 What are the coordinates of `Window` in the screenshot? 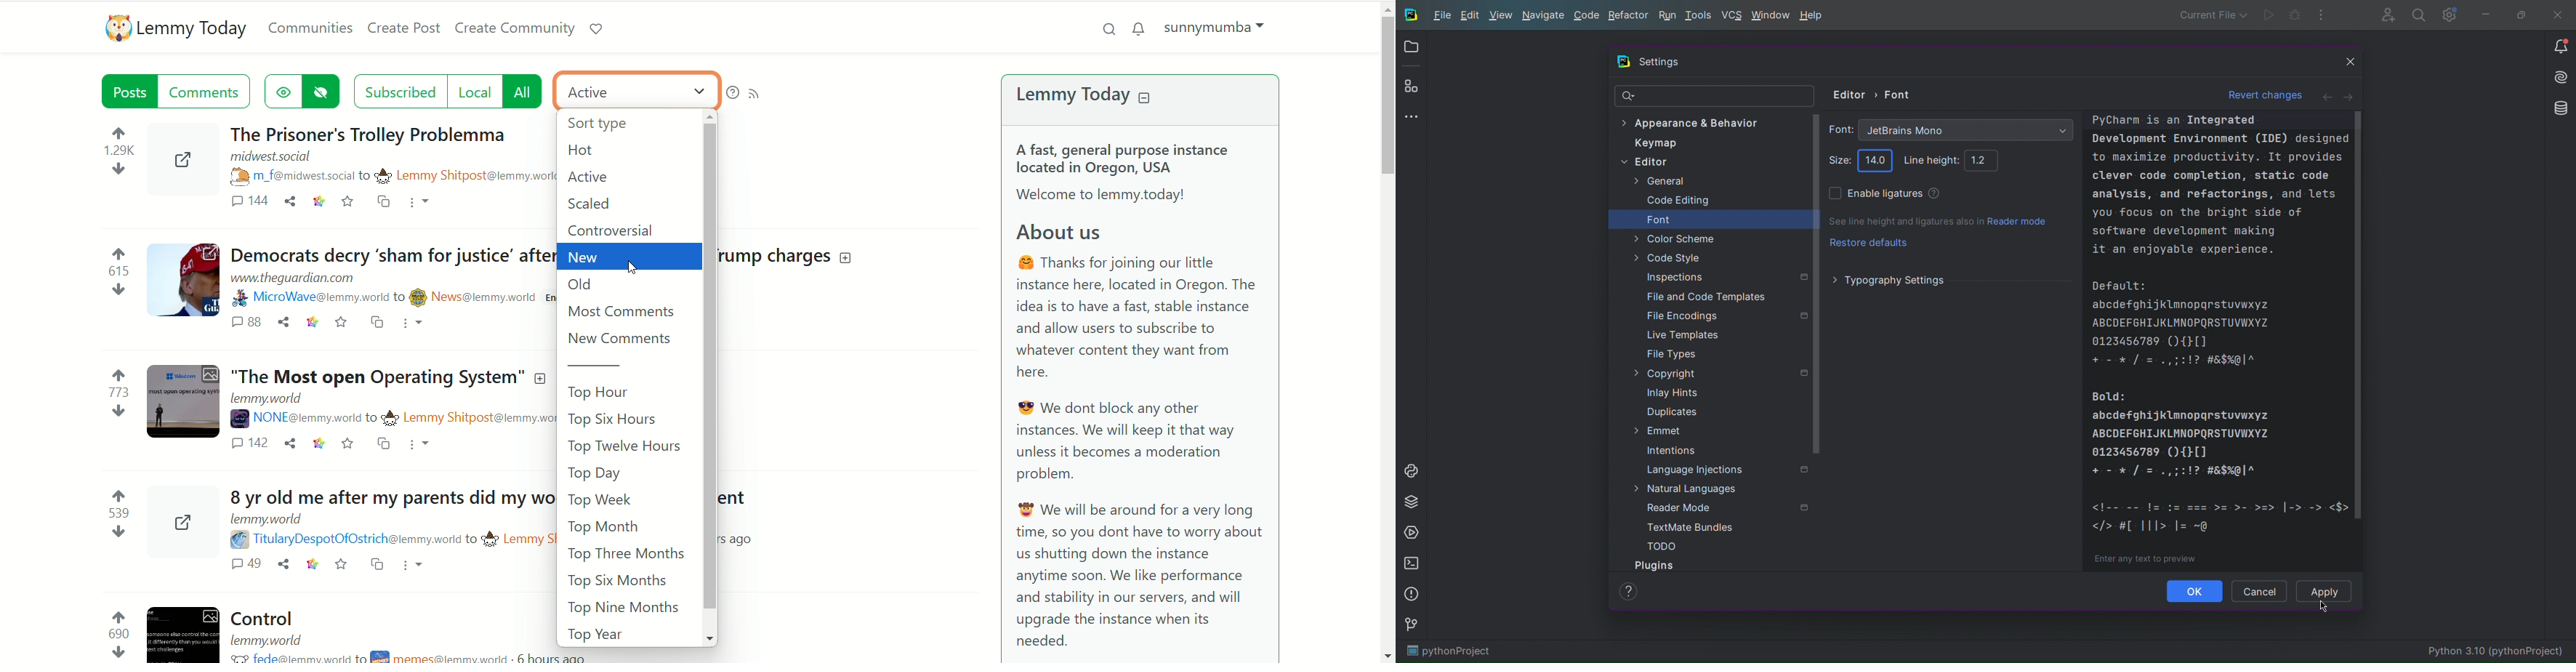 It's located at (1770, 17).